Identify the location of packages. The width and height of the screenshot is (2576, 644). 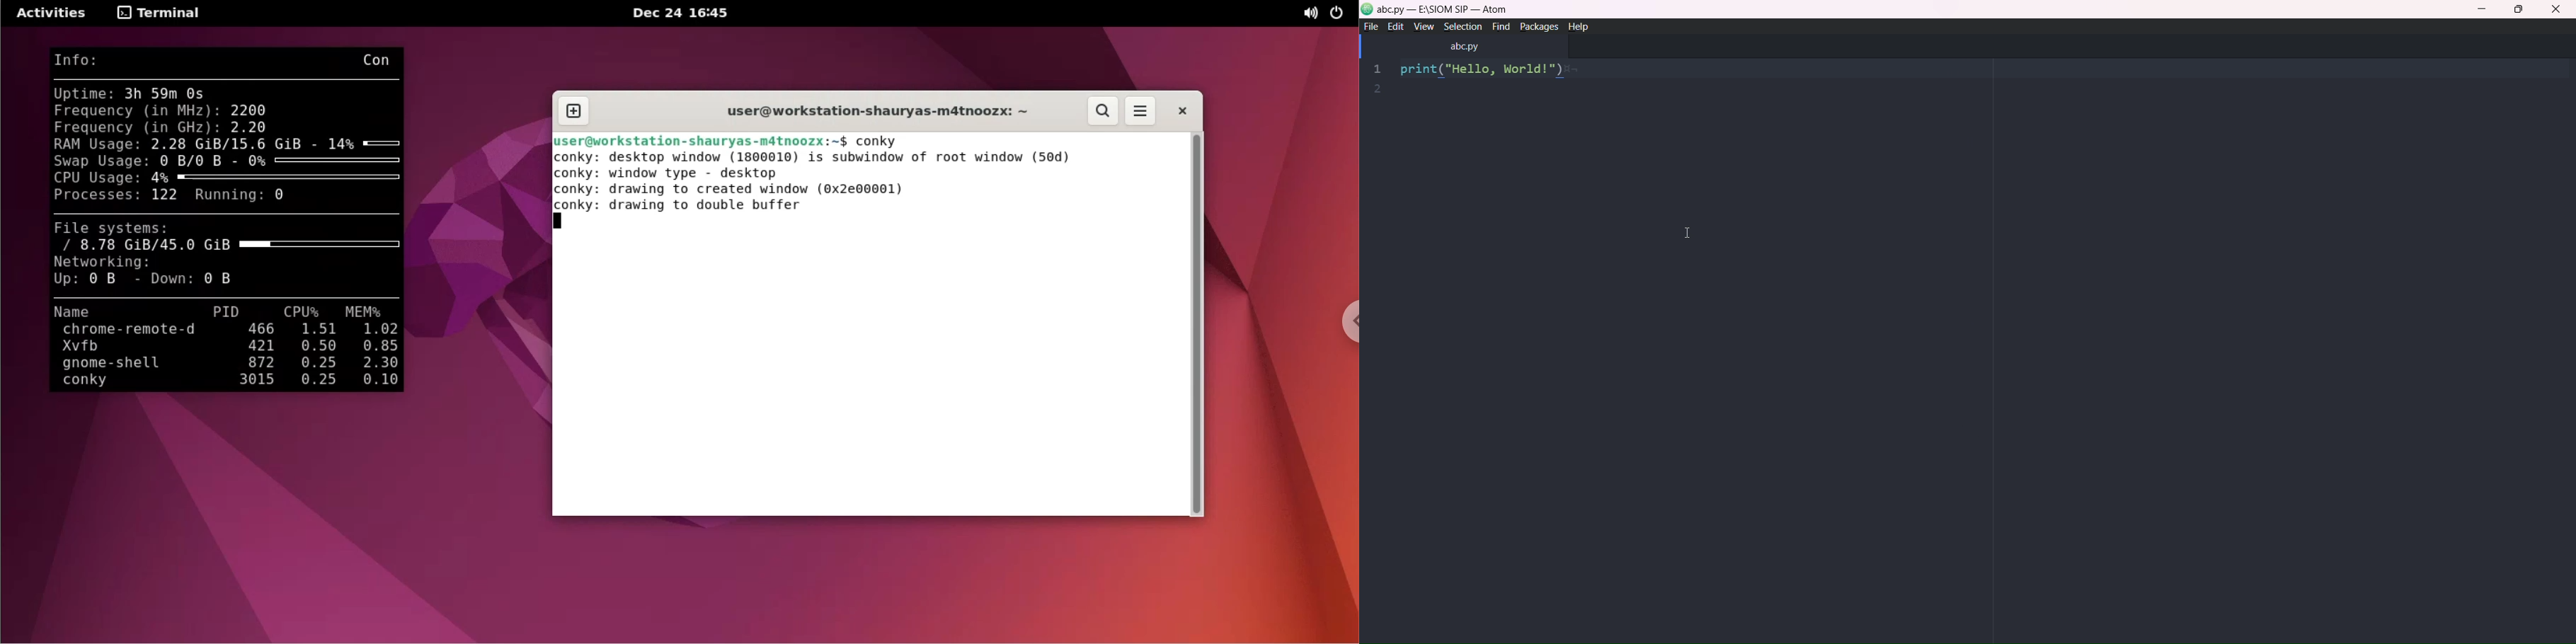
(1538, 26).